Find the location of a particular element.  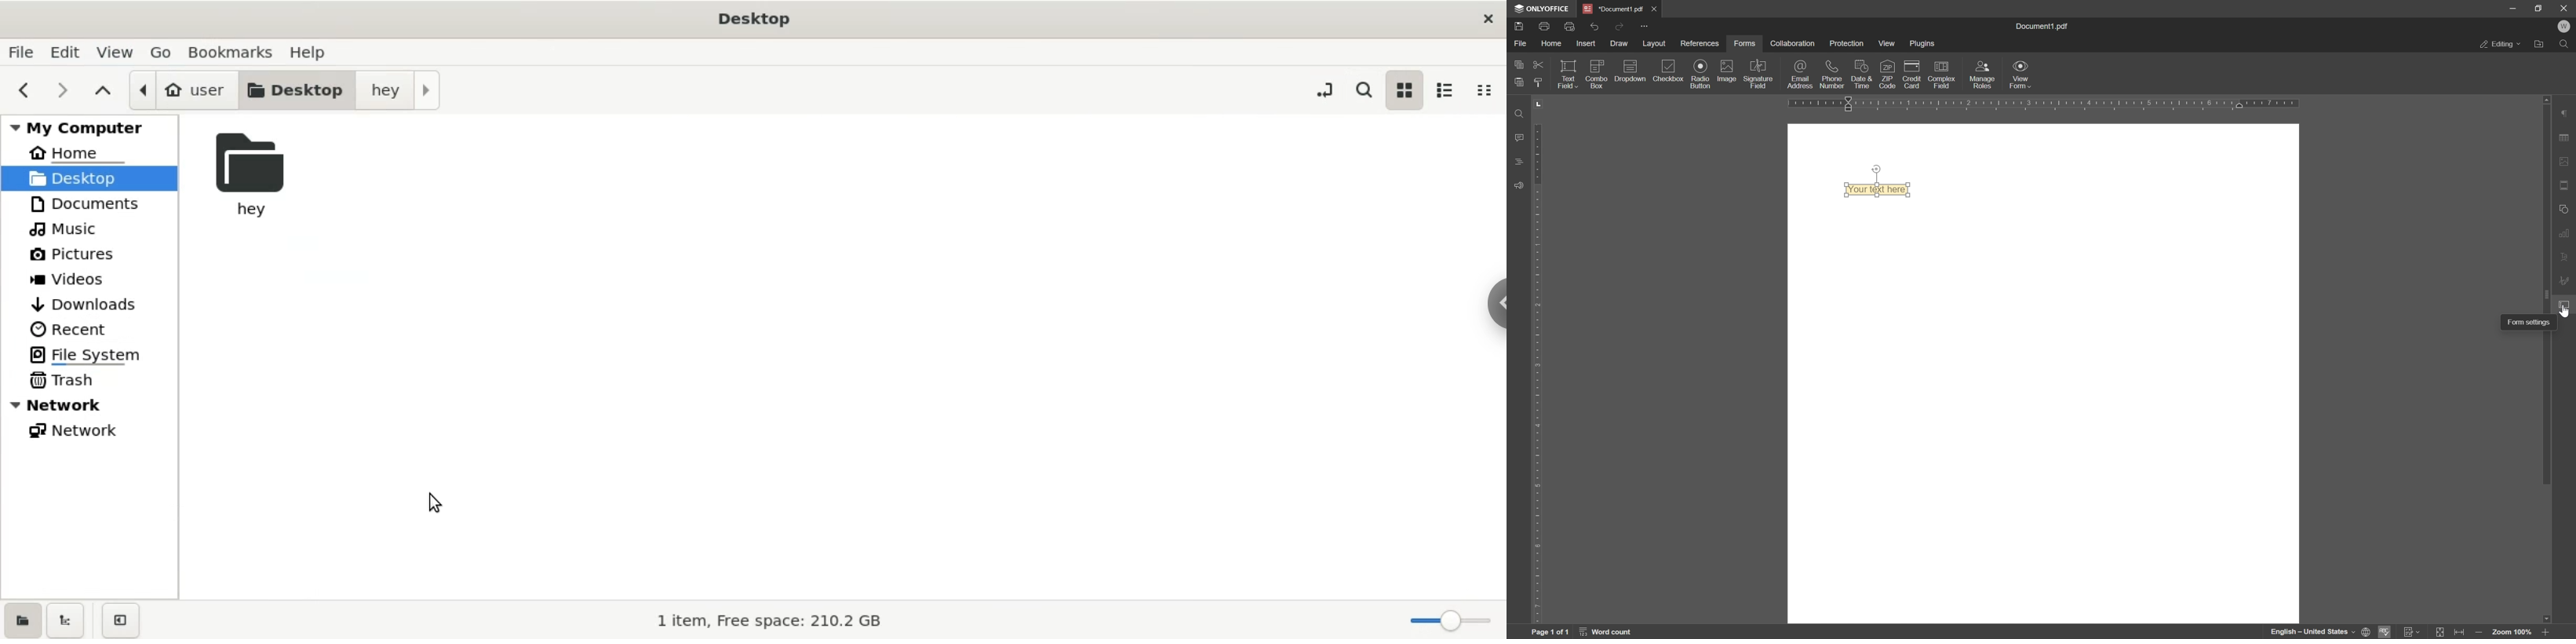

open file location is located at coordinates (2539, 44).